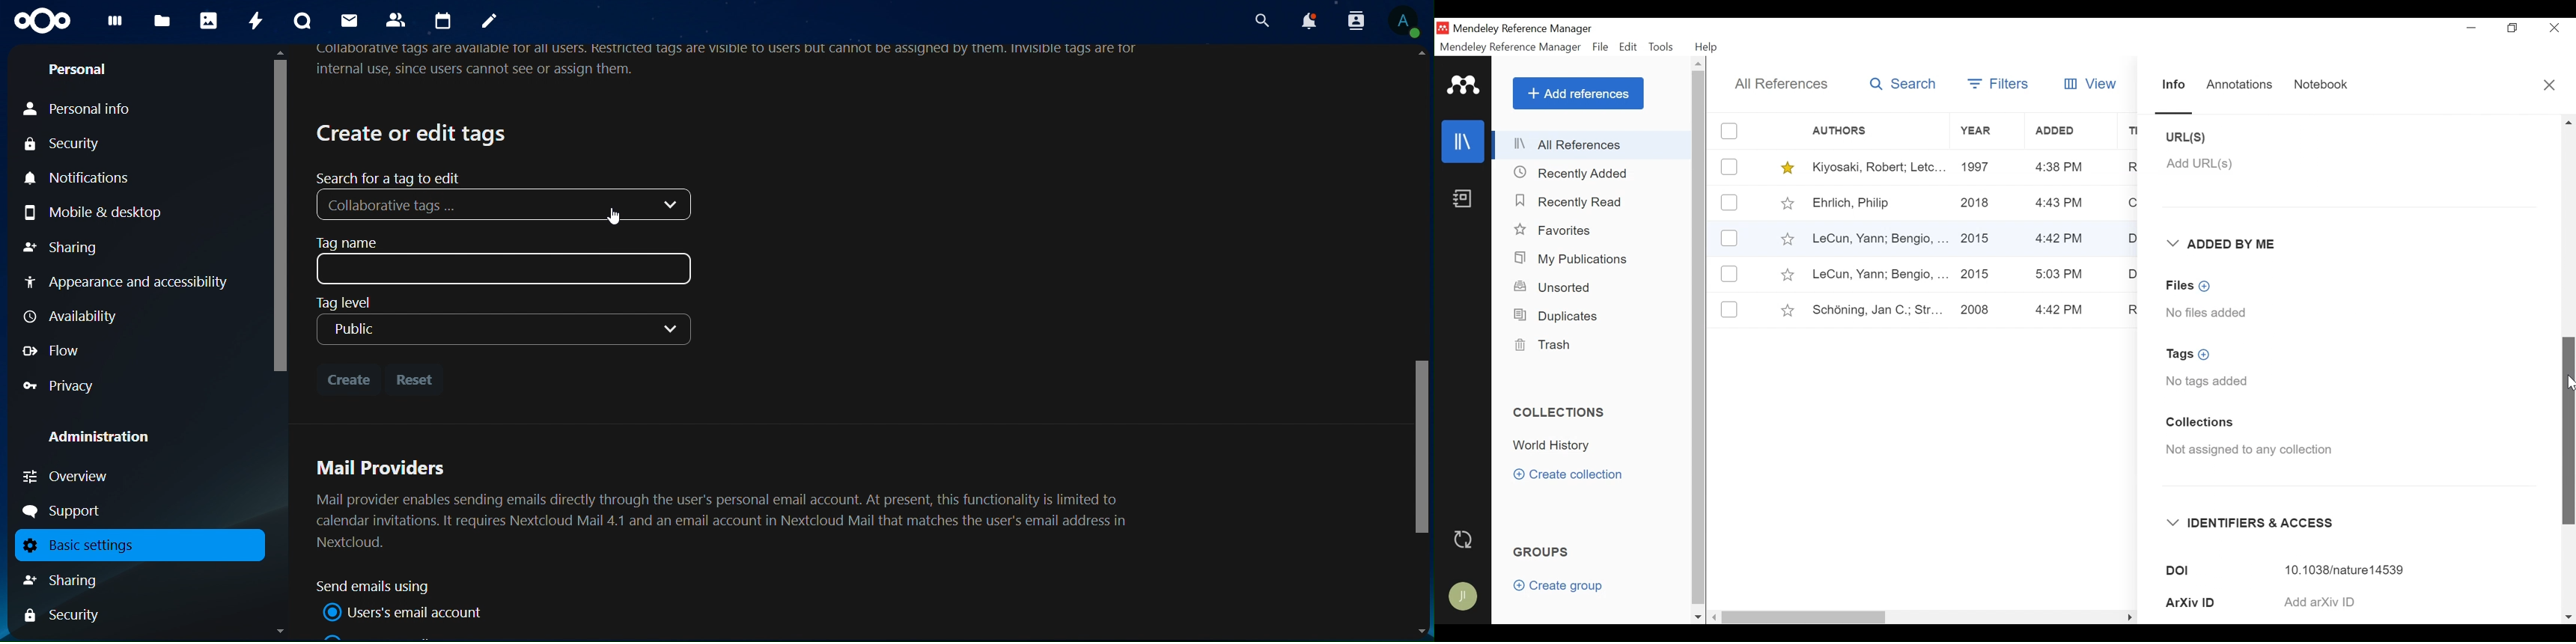  Describe the element at coordinates (2061, 310) in the screenshot. I see `4:42 PM` at that location.